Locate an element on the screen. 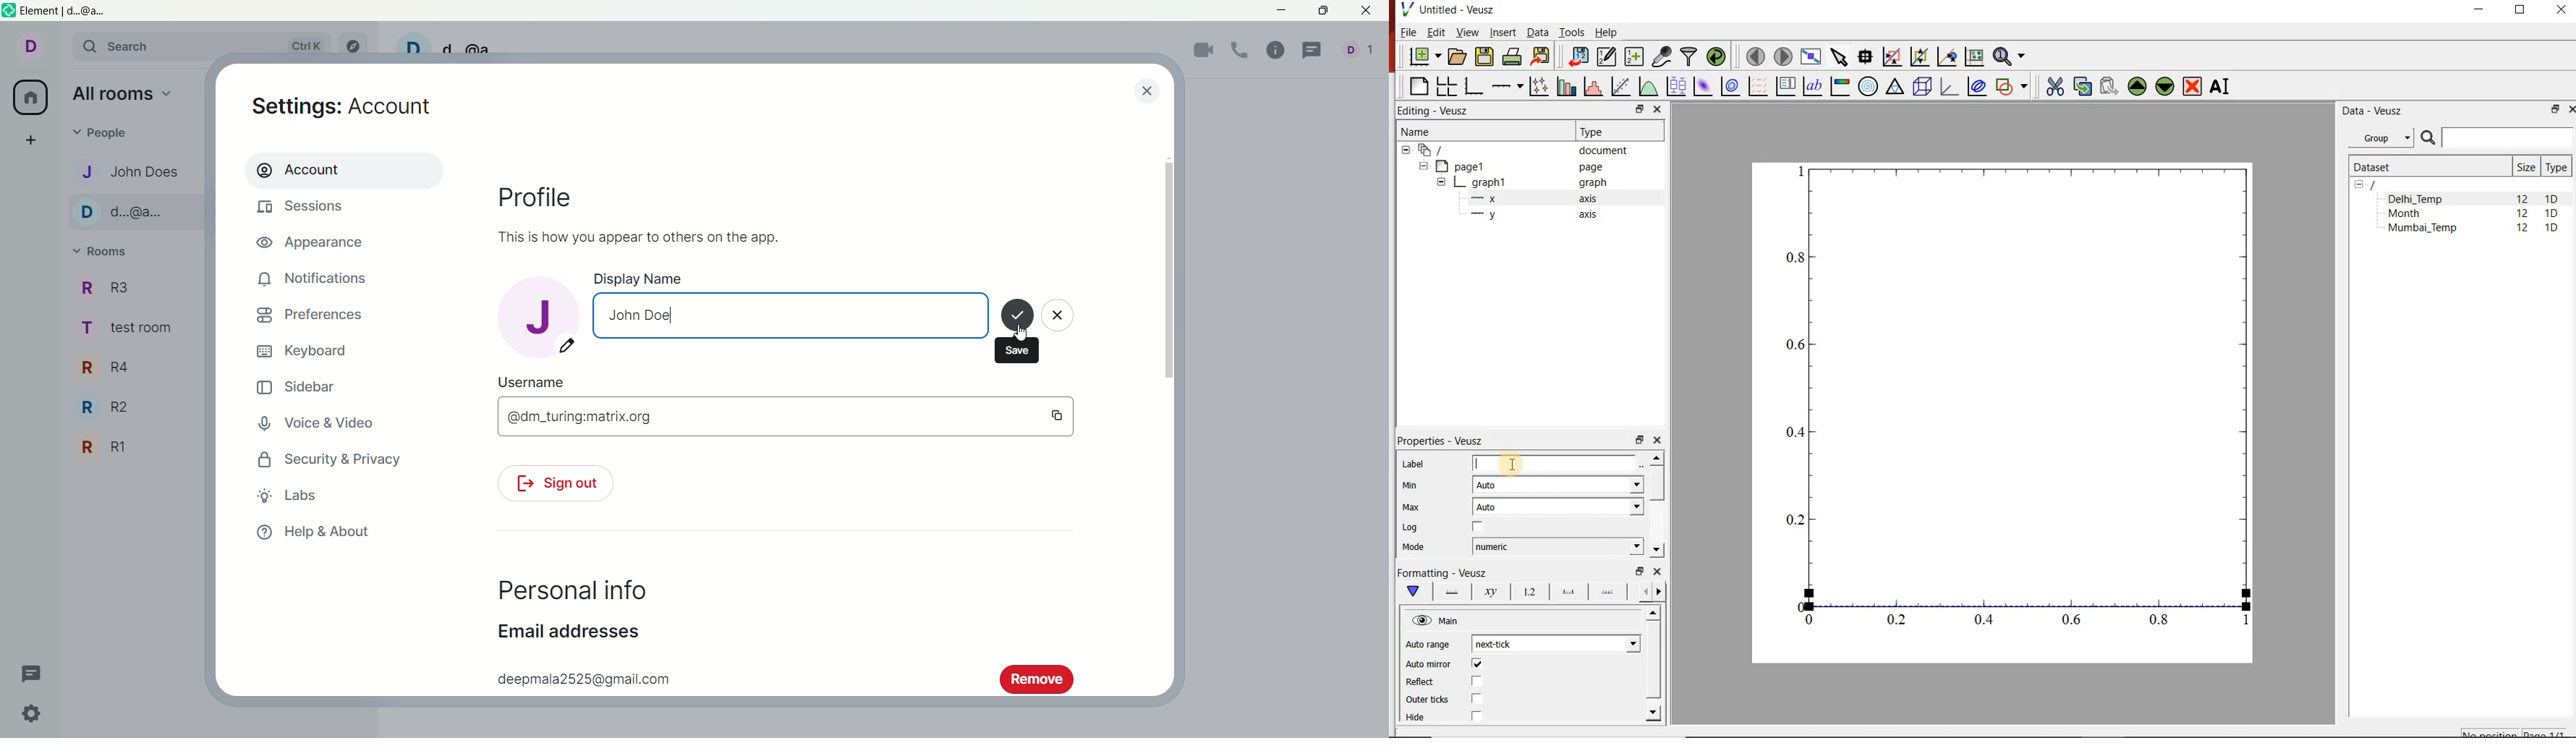  save is located at coordinates (1017, 317).